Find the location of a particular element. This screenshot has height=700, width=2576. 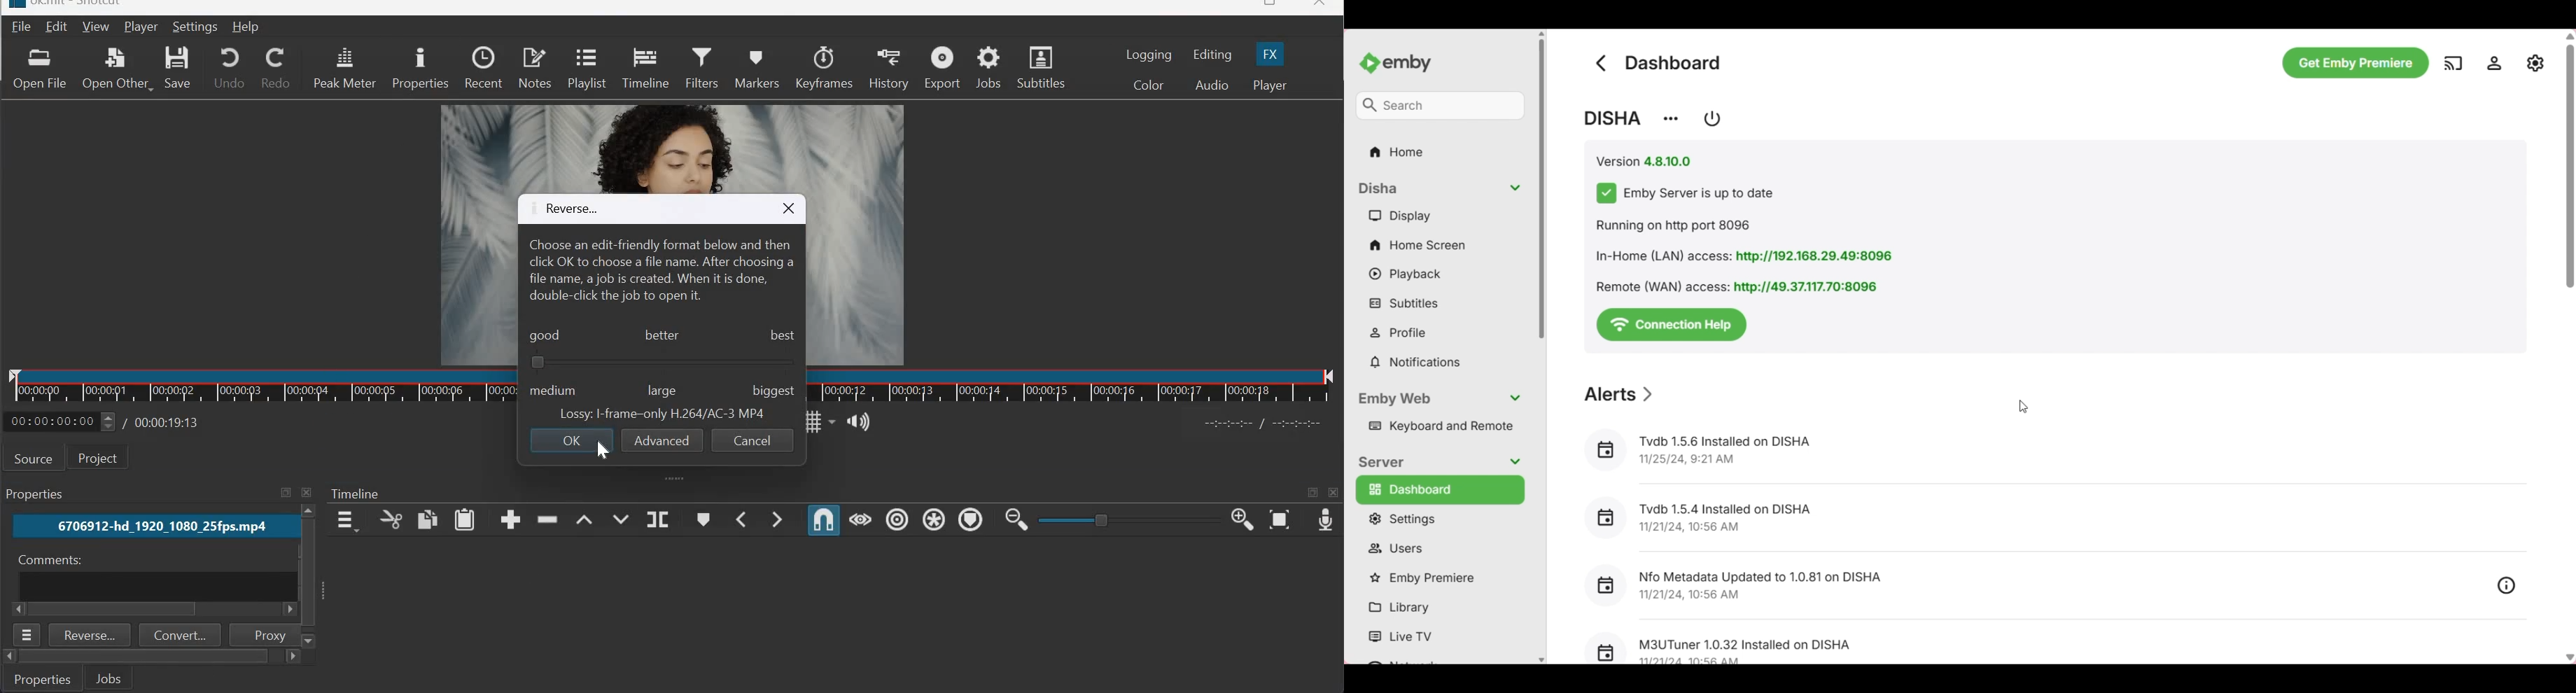

Redo is located at coordinates (276, 68).